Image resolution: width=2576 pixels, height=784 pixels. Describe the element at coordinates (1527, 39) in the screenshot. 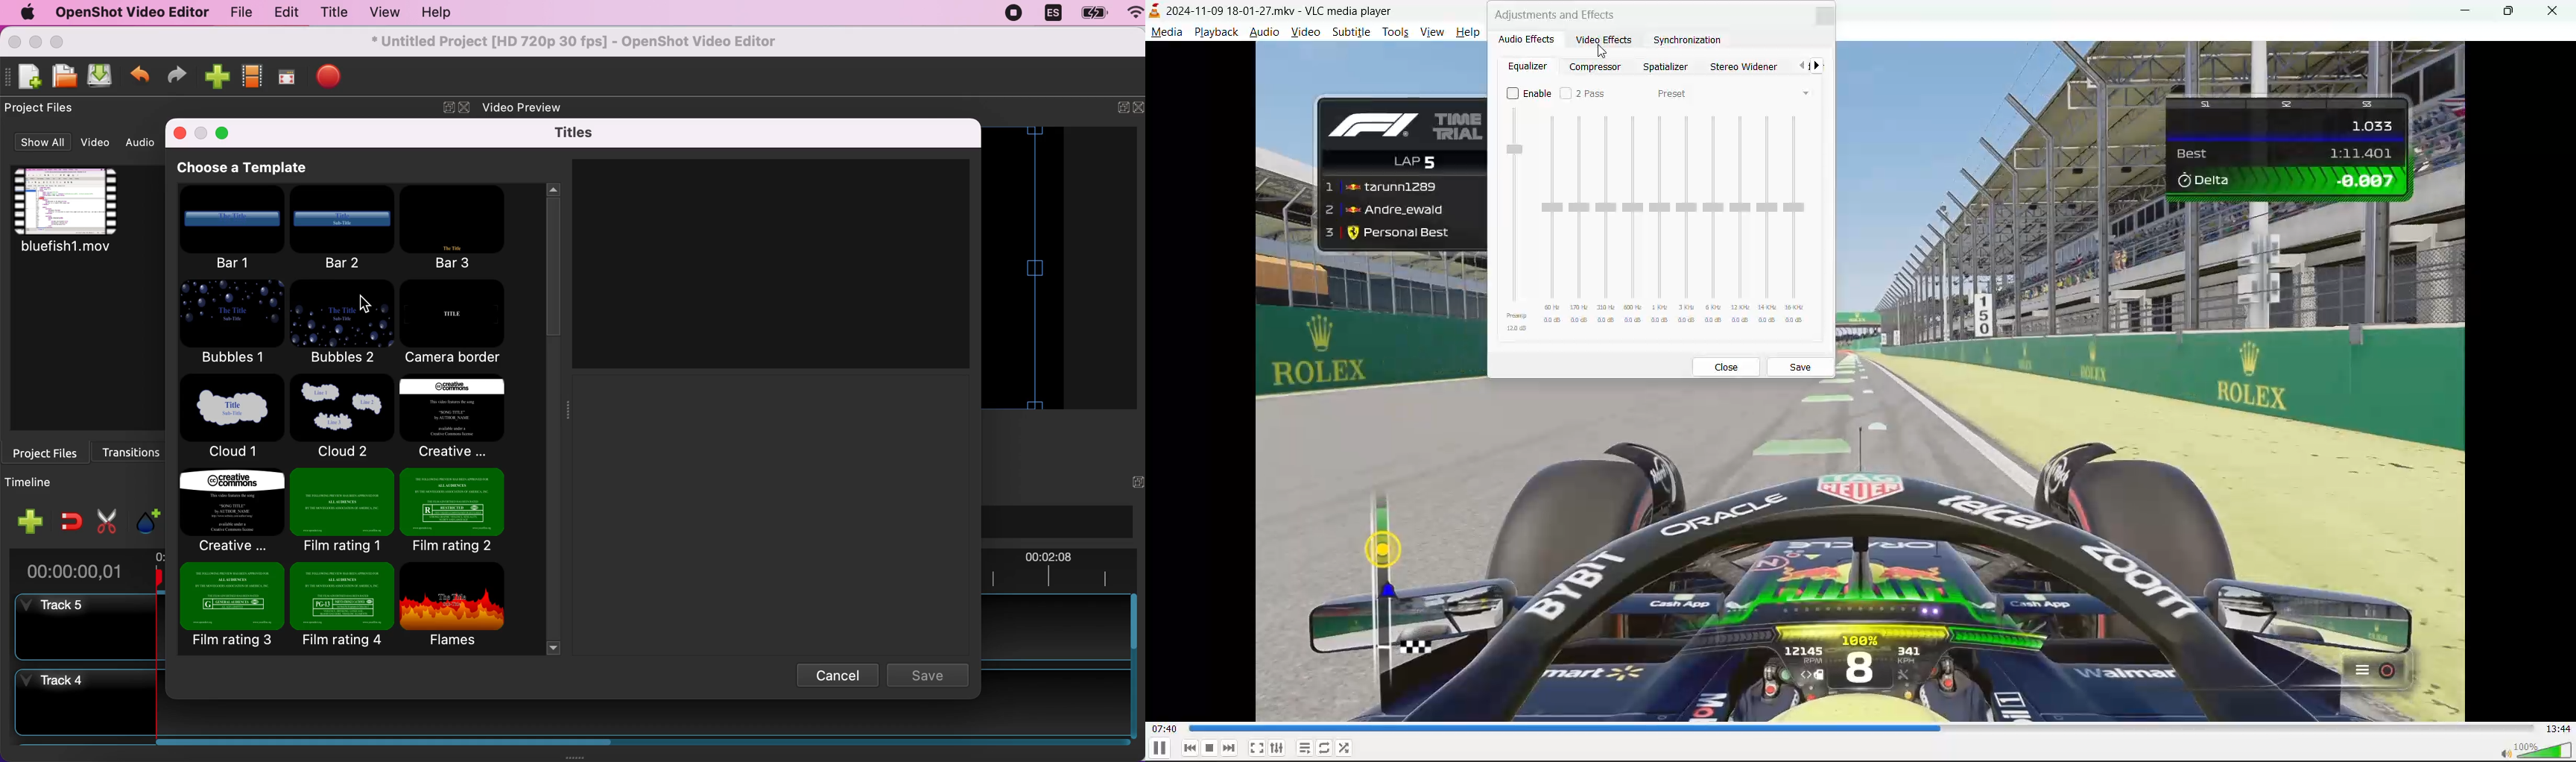

I see `audio effects` at that location.